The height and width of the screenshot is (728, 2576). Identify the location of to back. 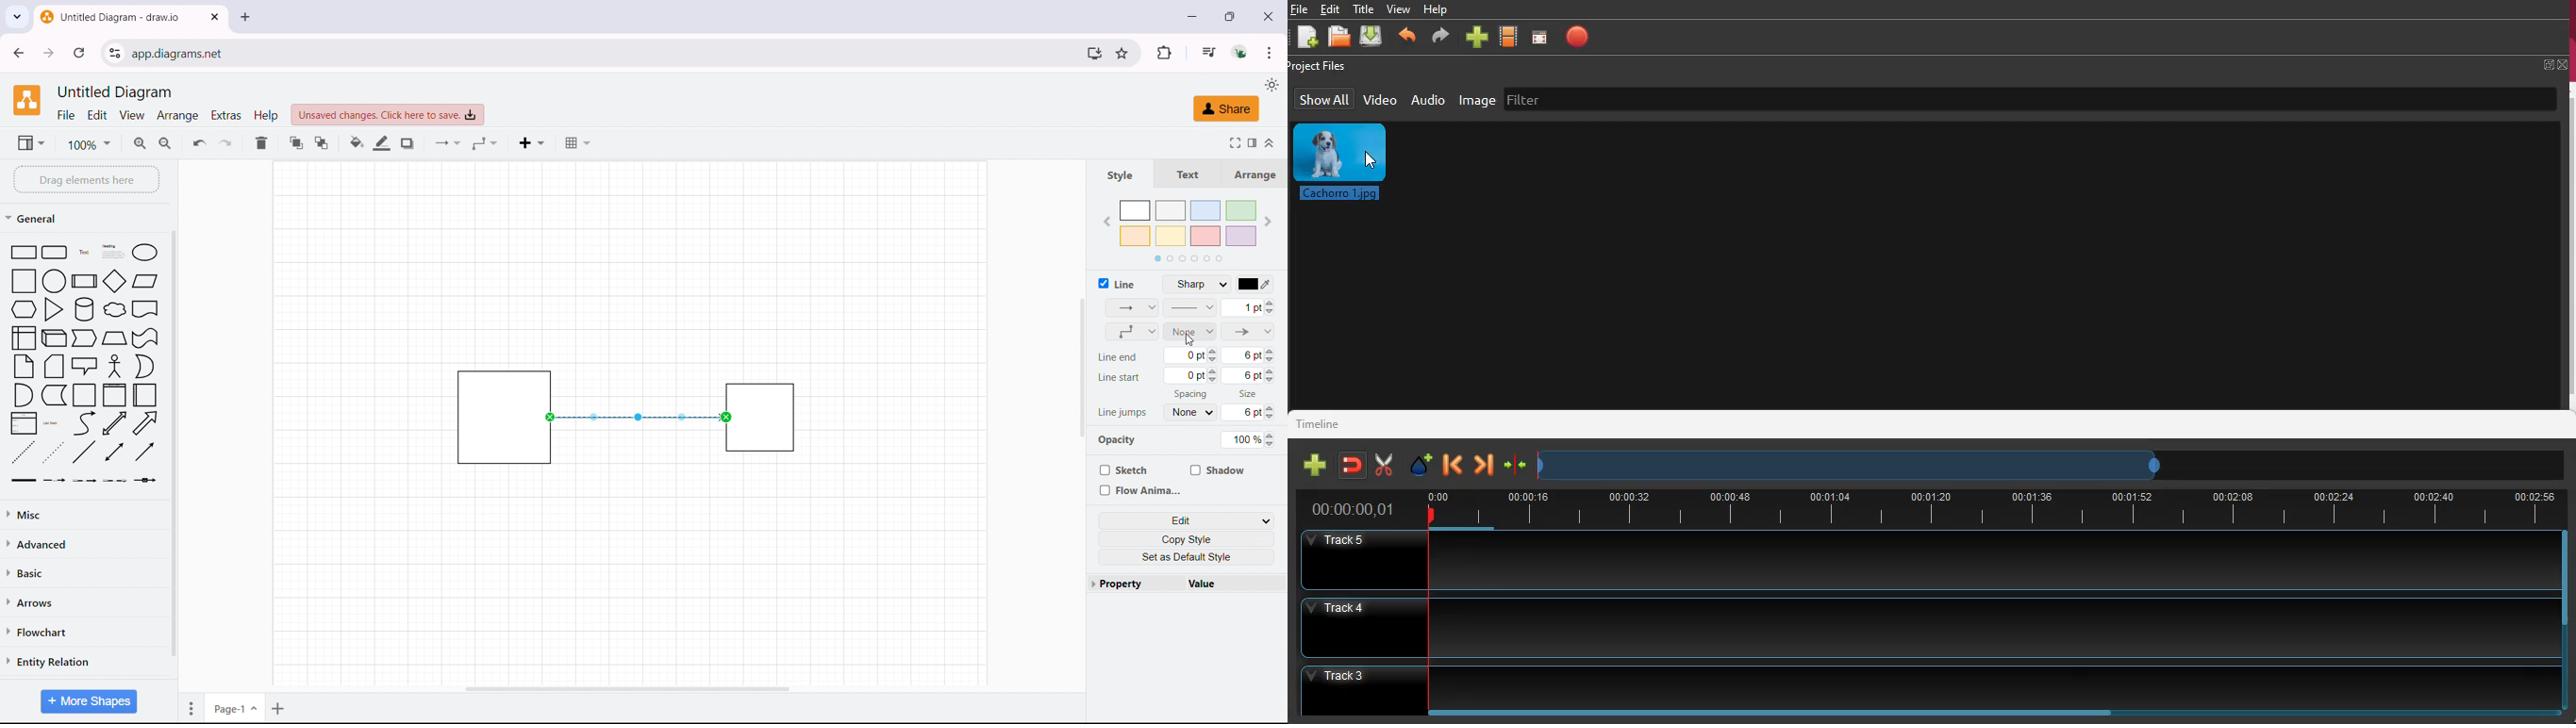
(321, 143).